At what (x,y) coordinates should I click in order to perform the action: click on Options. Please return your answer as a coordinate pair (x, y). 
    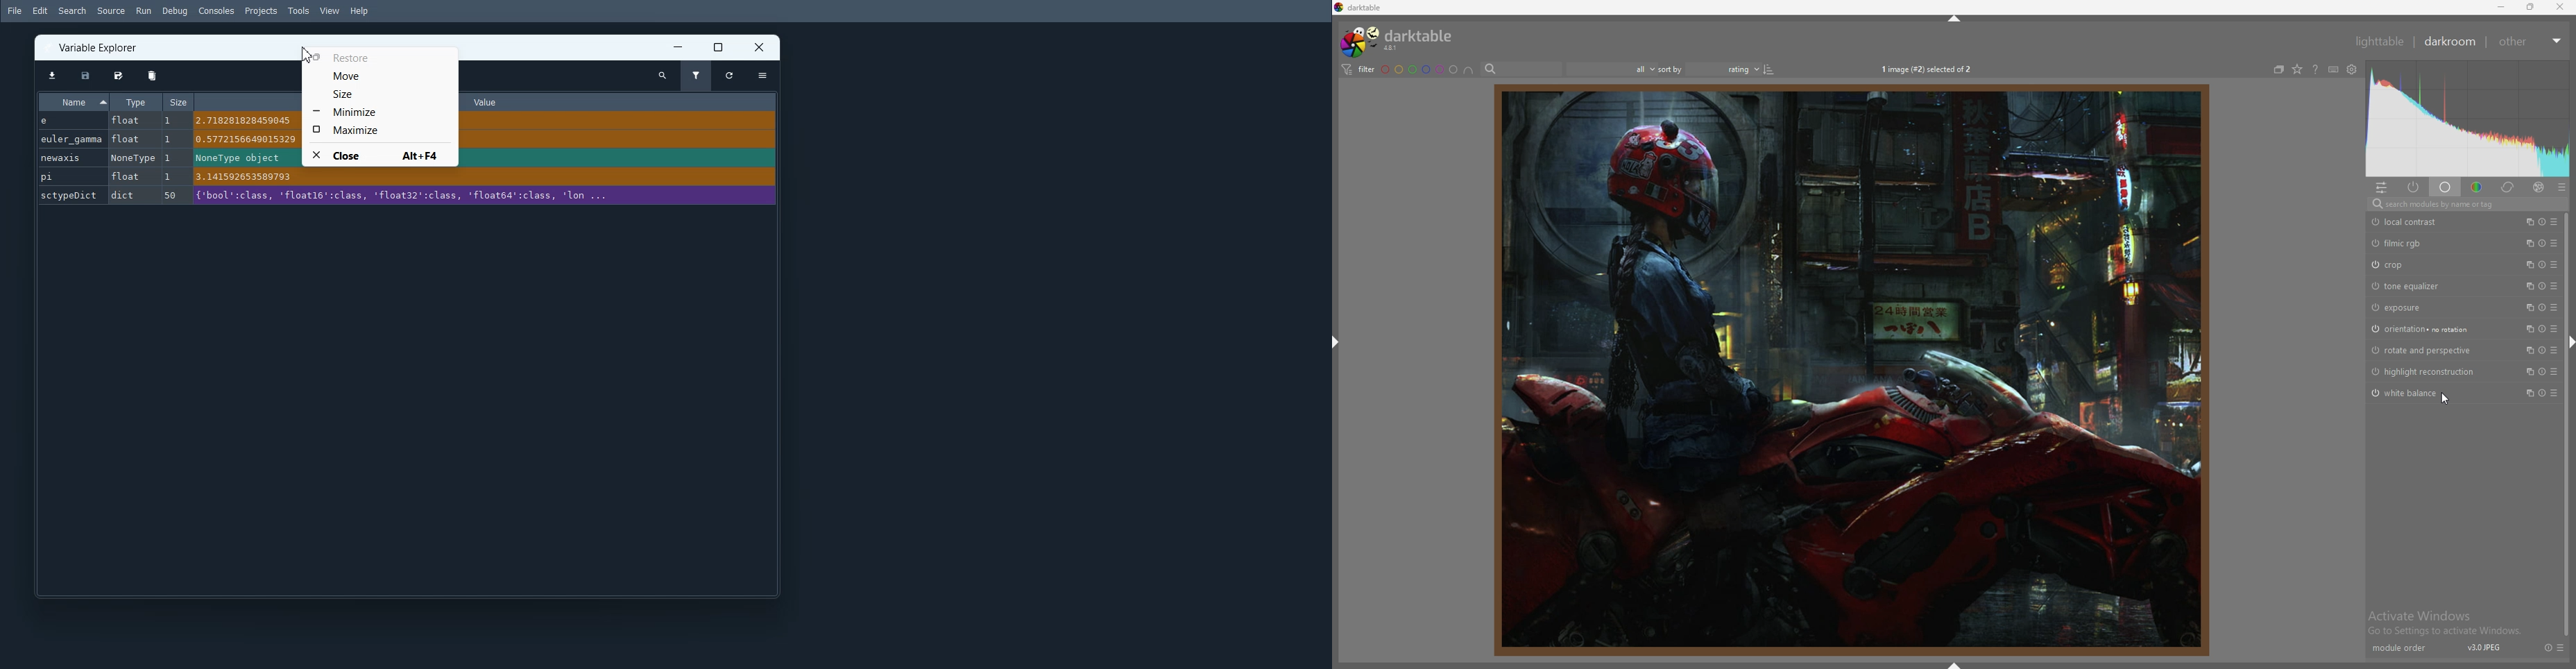
    Looking at the image, I should click on (762, 76).